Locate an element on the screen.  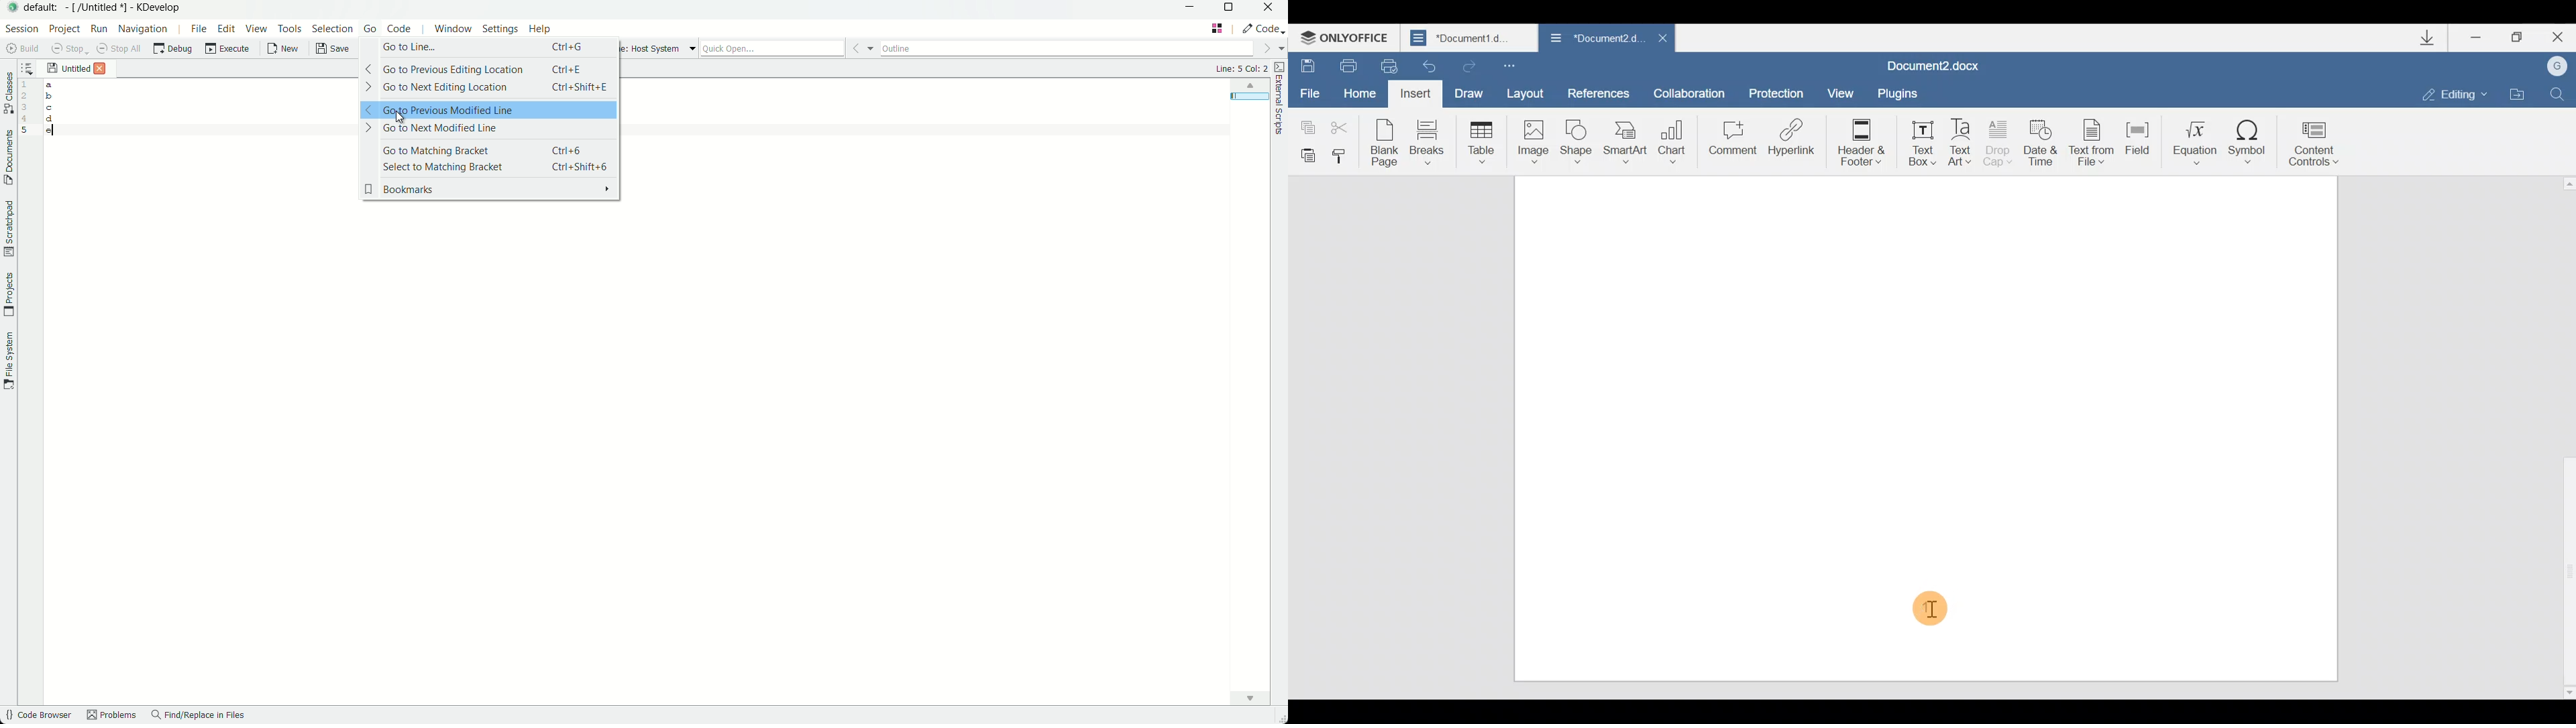
Date & time is located at coordinates (2041, 140).